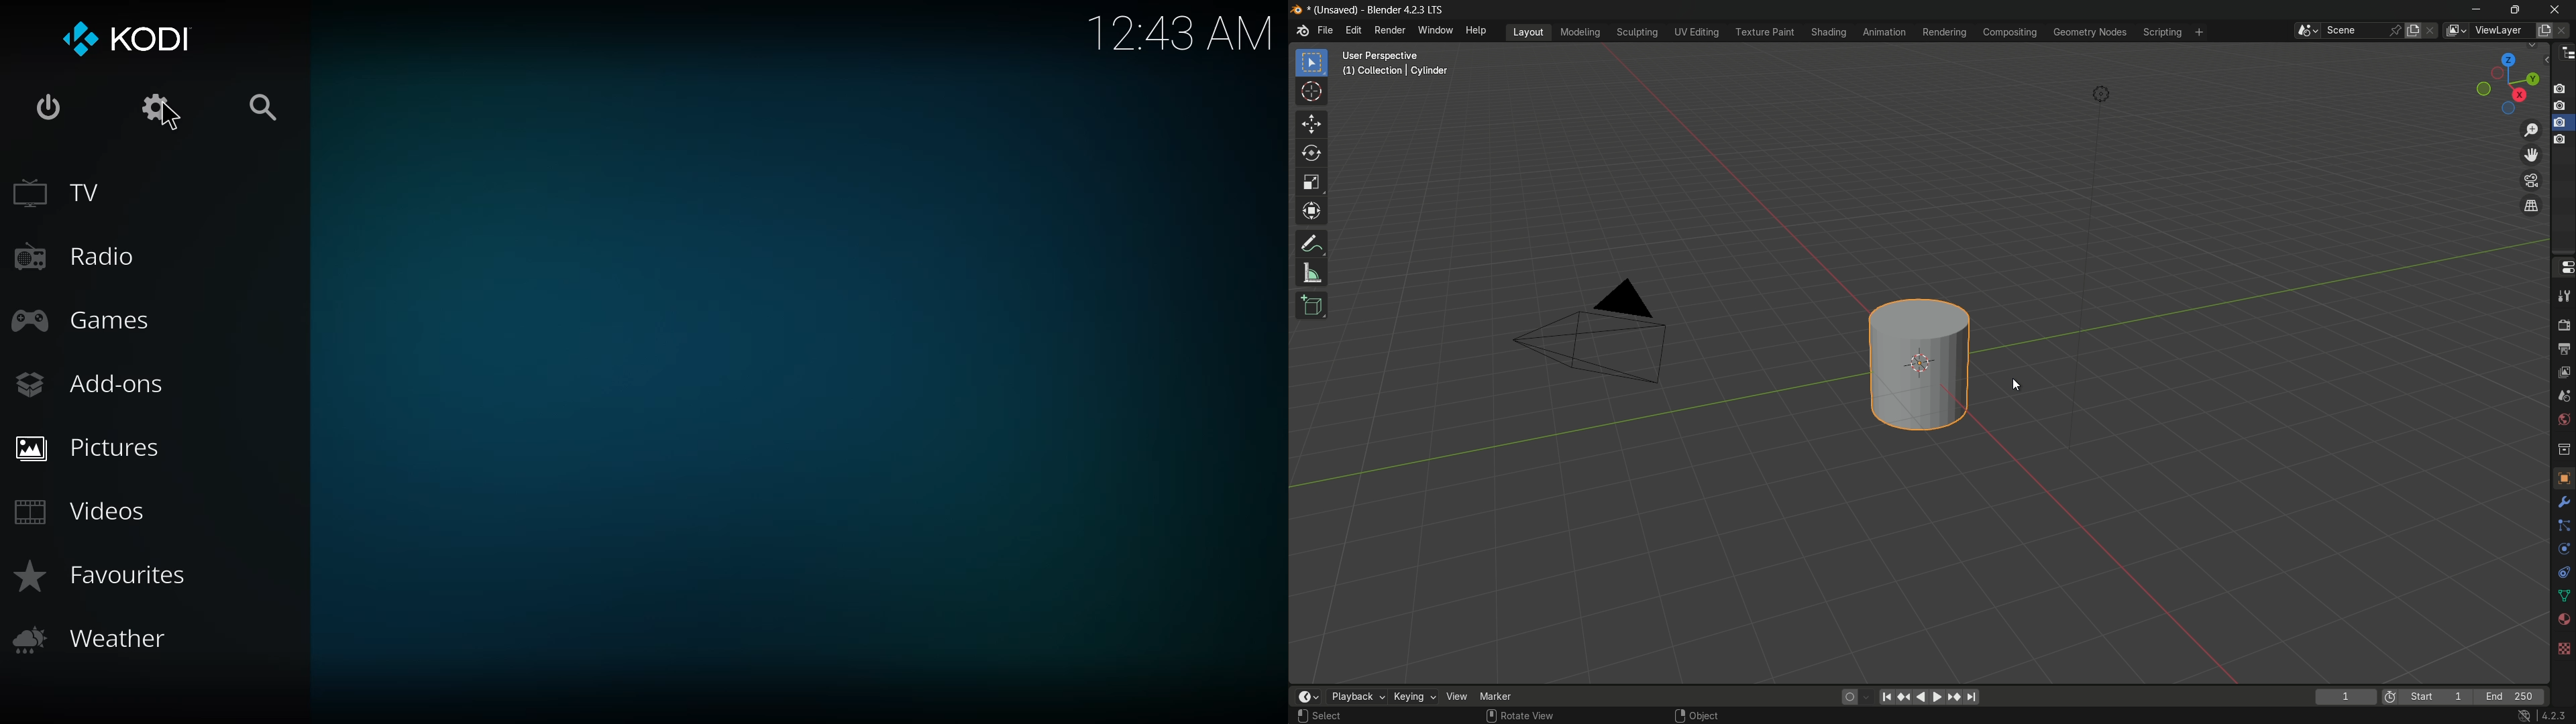 The width and height of the screenshot is (2576, 728). What do you see at coordinates (2530, 179) in the screenshot?
I see `toggle camera view` at bounding box center [2530, 179].